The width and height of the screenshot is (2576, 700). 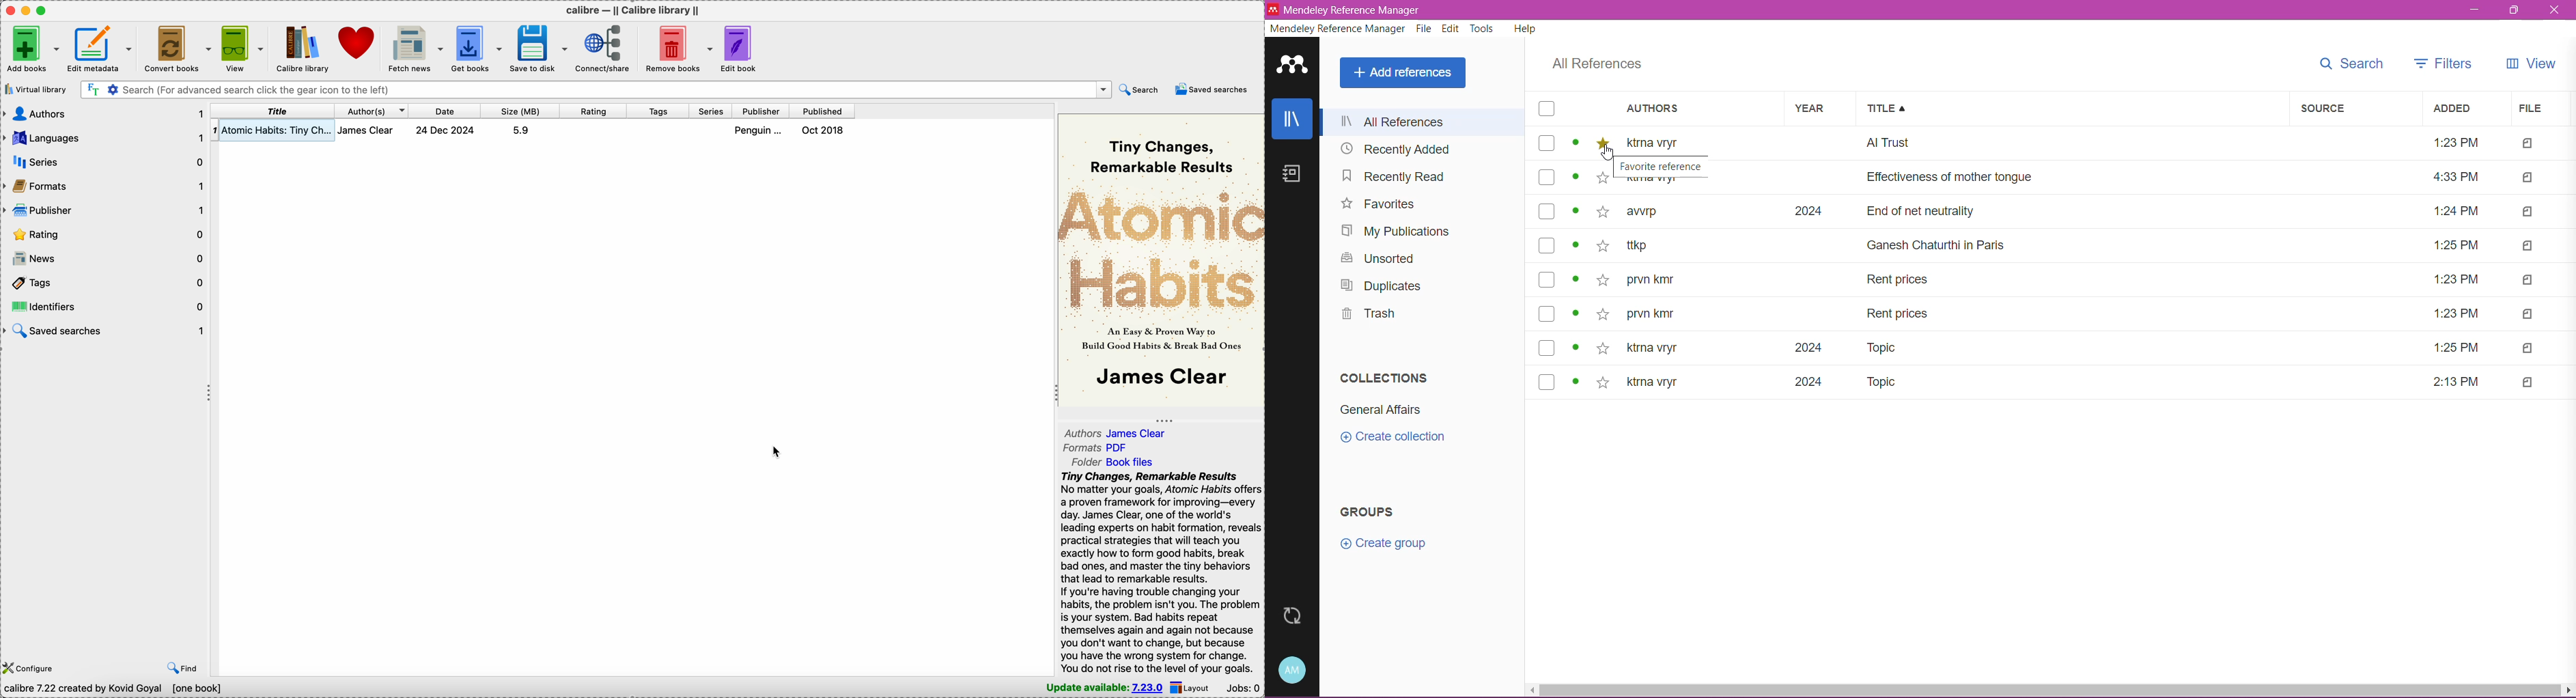 I want to click on Groups, so click(x=1364, y=513).